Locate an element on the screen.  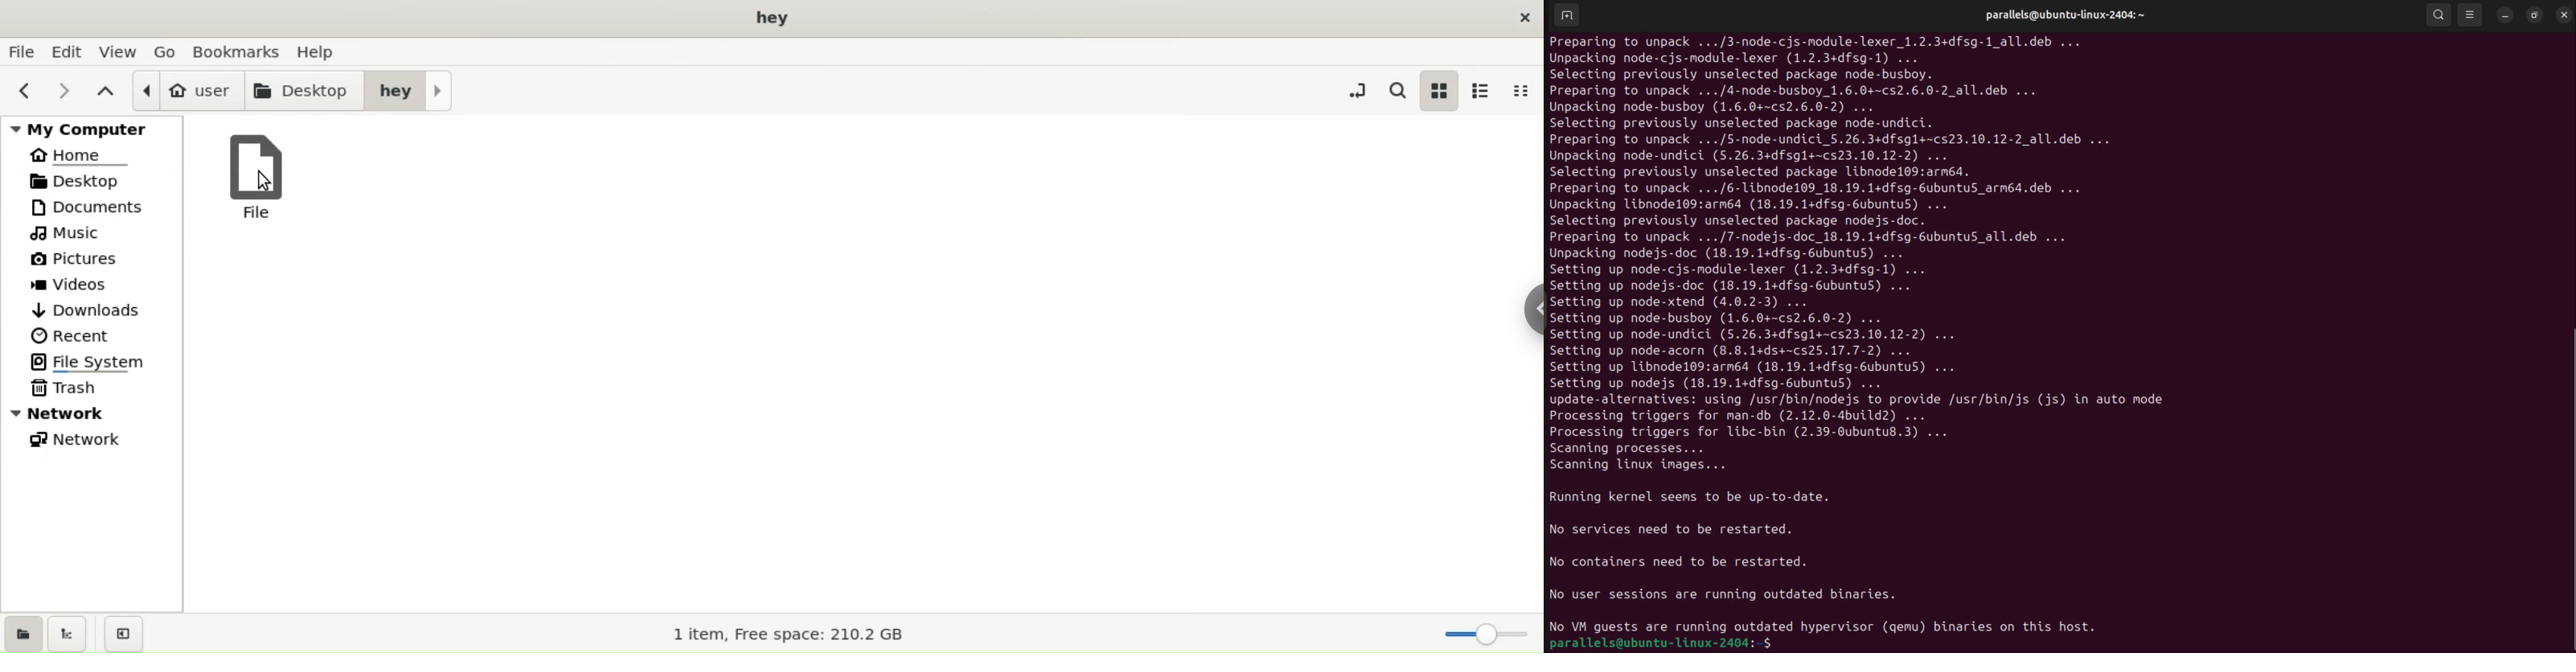
parallels@ubuntu-linux-2404: ~ is located at coordinates (2071, 16).